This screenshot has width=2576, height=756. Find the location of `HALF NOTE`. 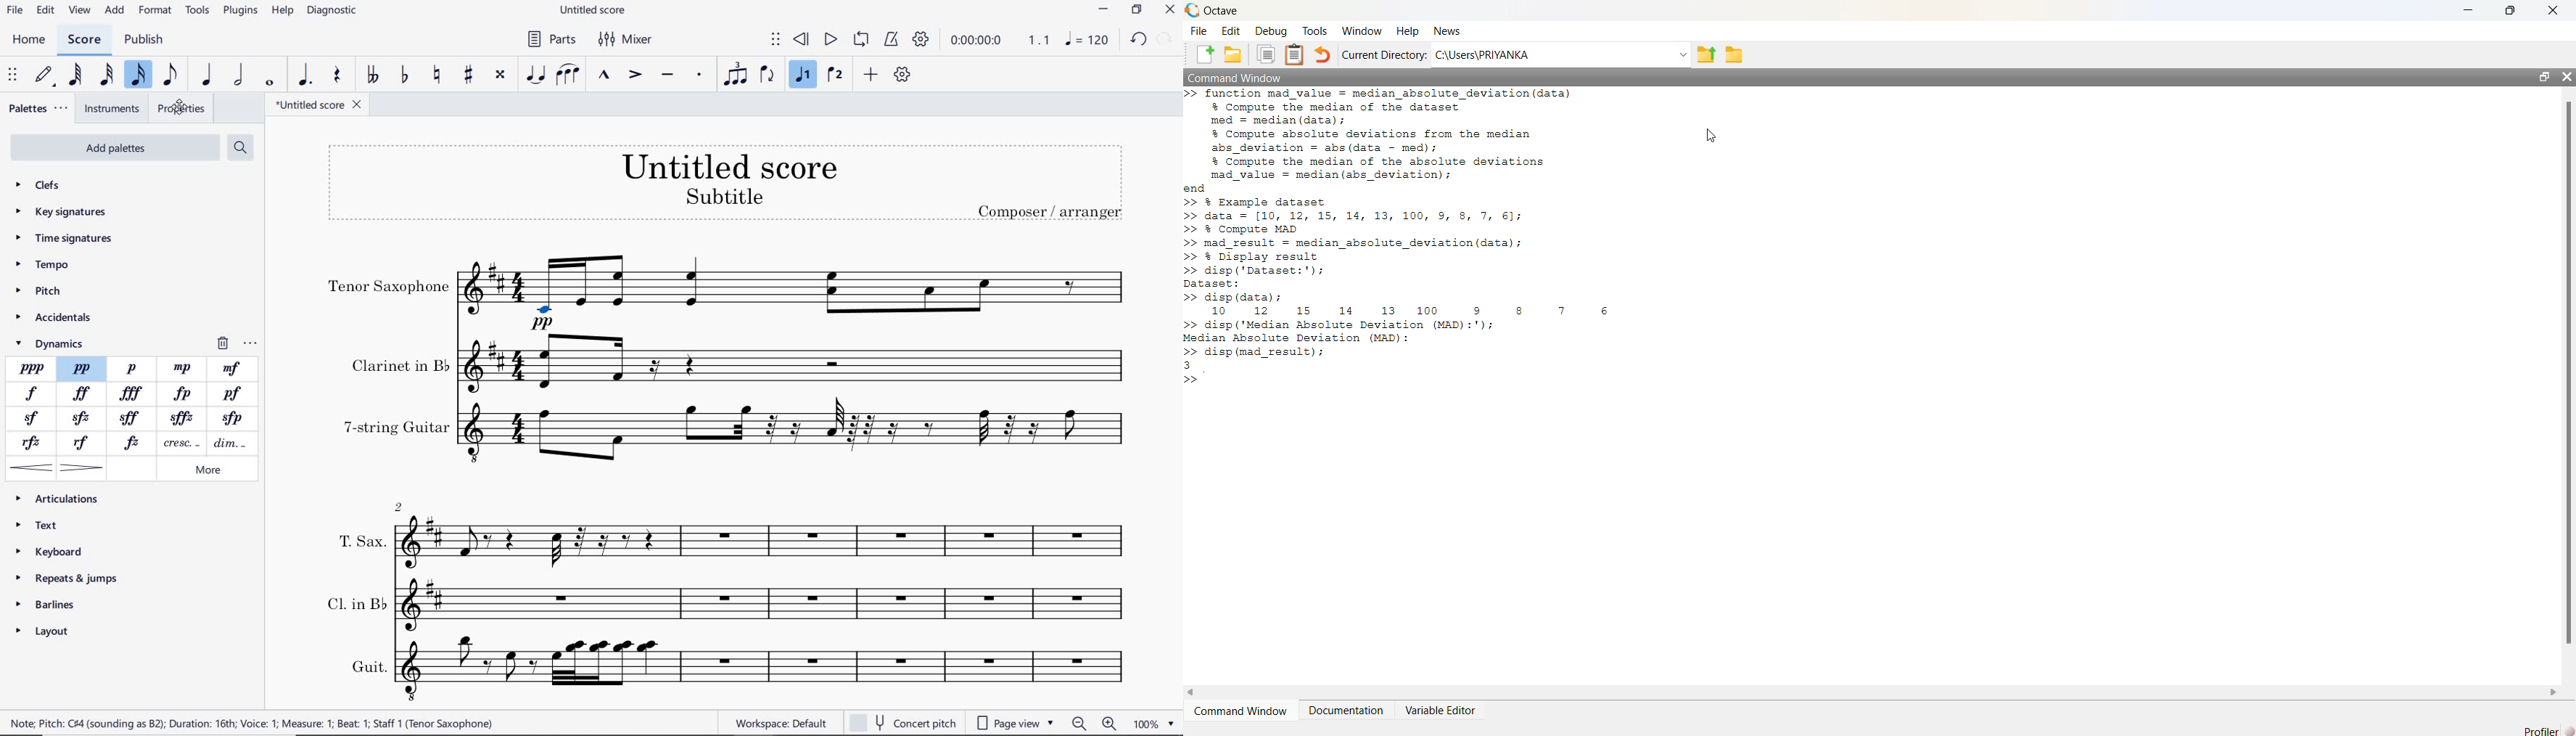

HALF NOTE is located at coordinates (239, 76).